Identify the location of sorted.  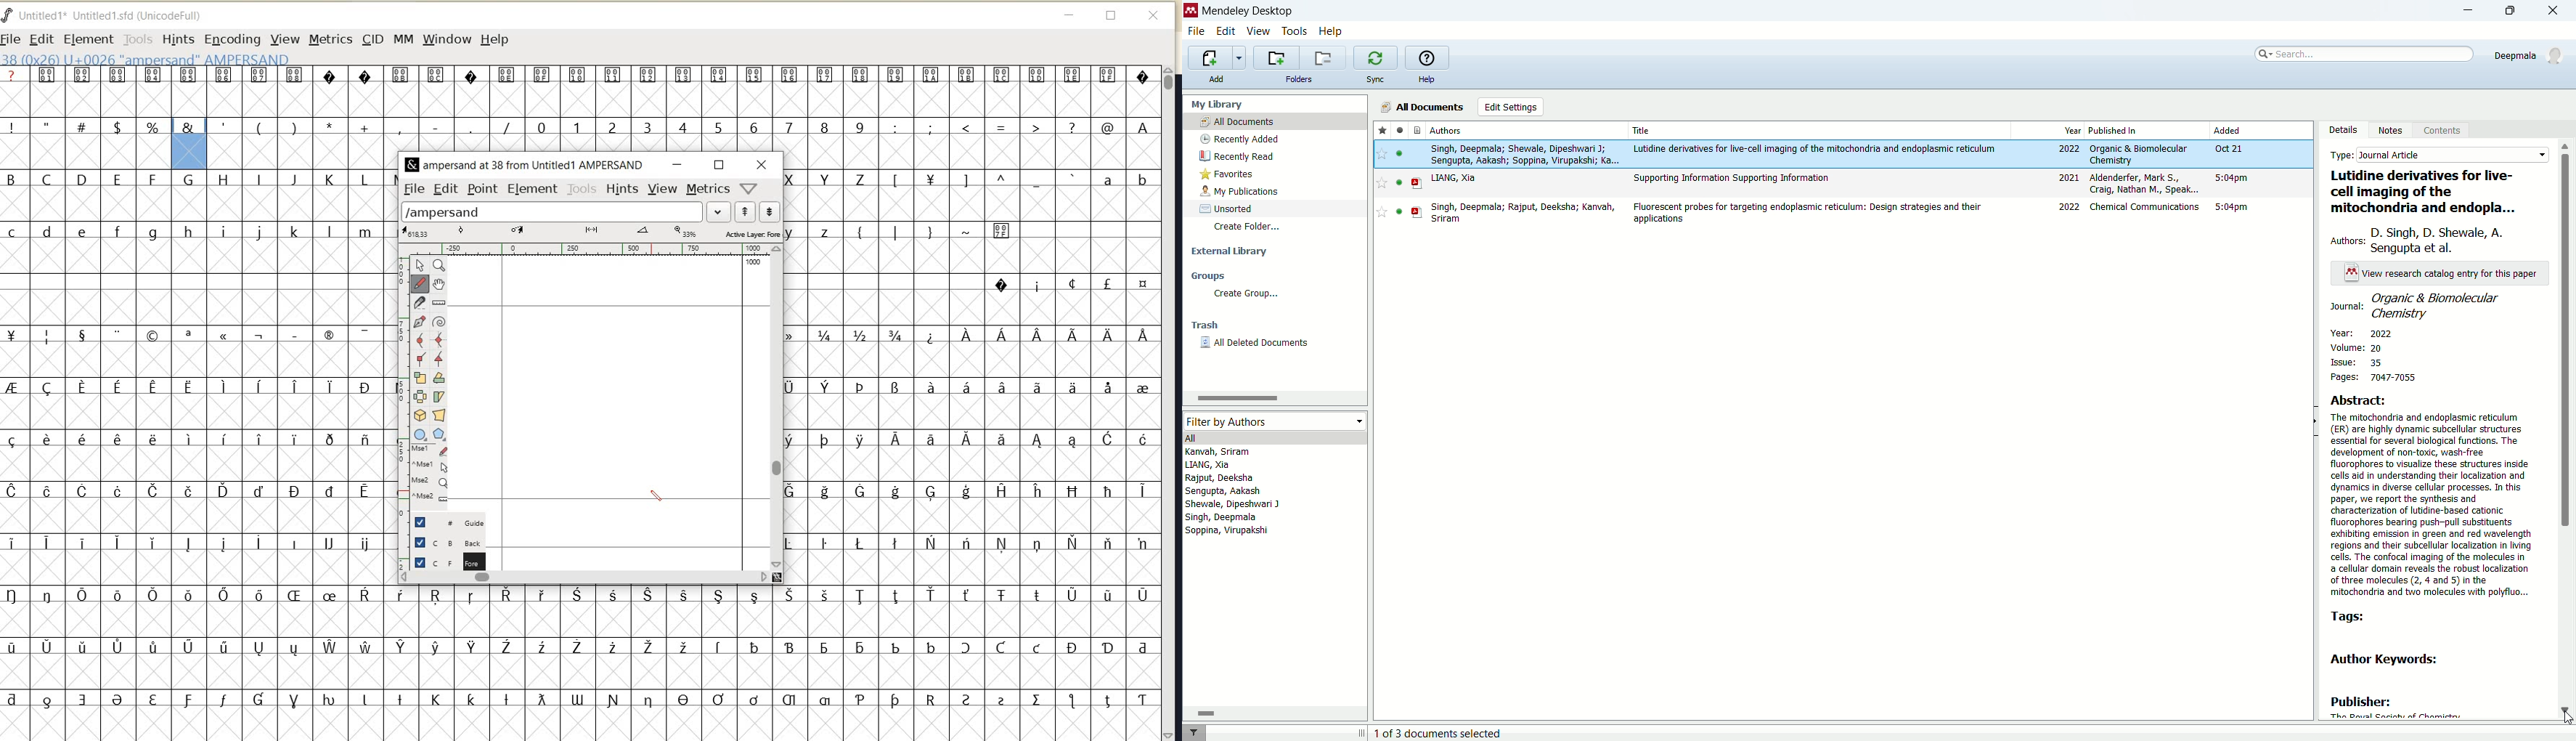
(1227, 208).